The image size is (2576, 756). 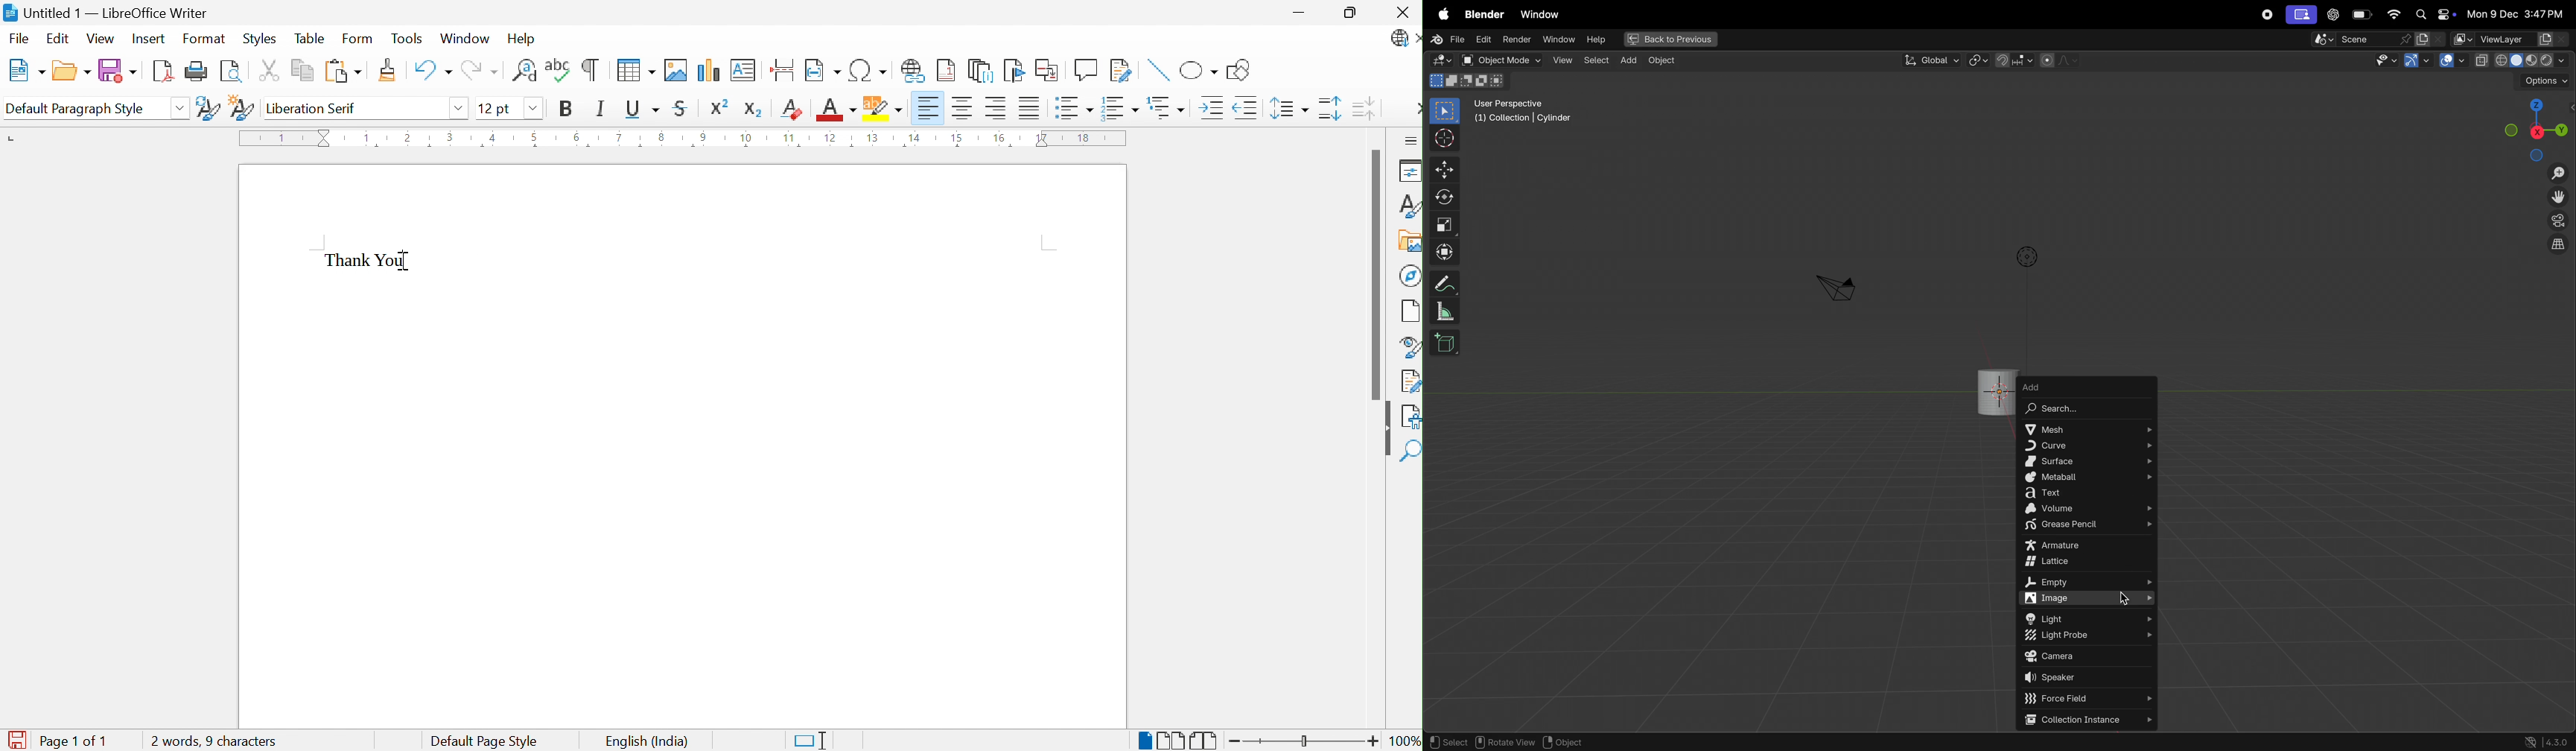 What do you see at coordinates (2538, 127) in the screenshot?
I see `view point` at bounding box center [2538, 127].